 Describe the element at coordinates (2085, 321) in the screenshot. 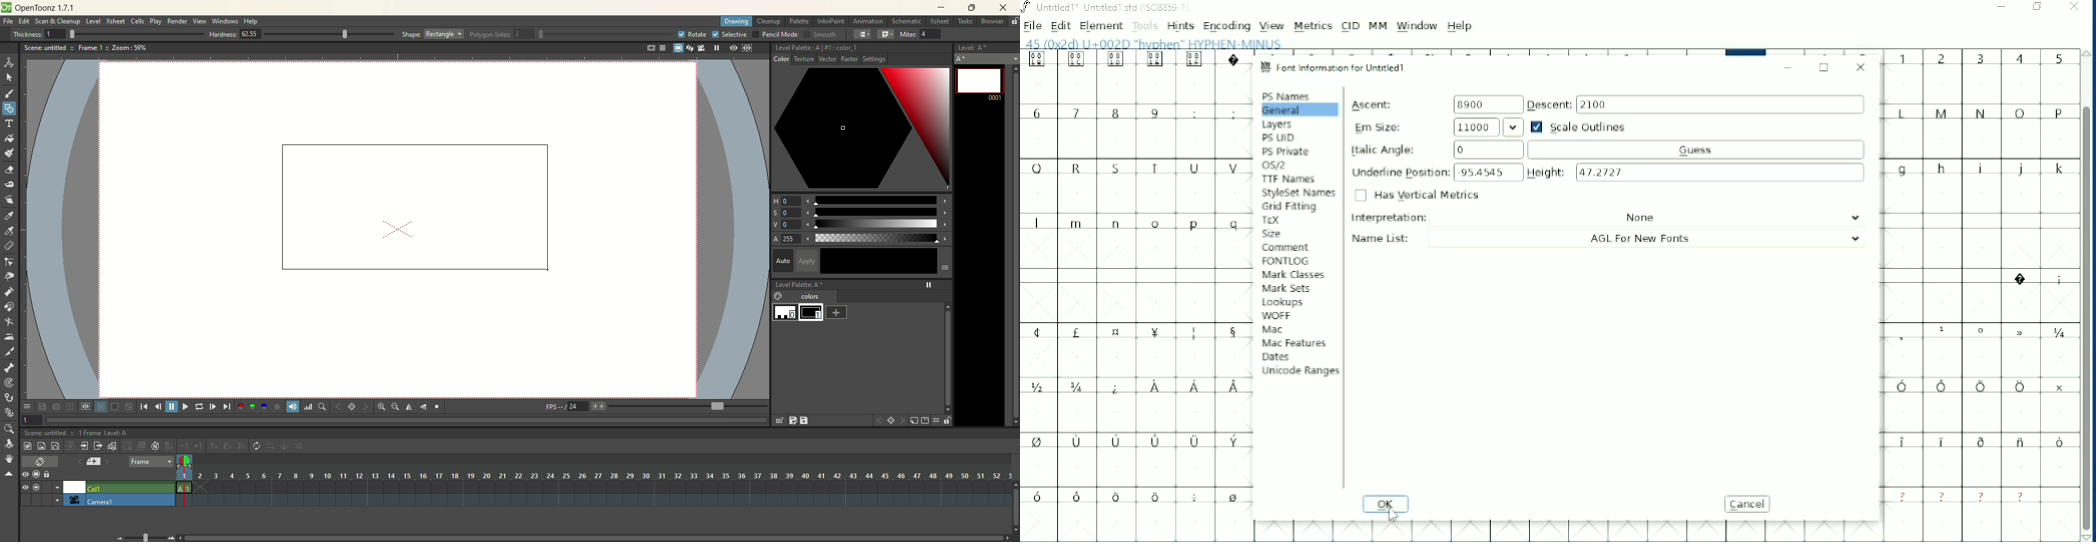

I see `Vertical scrollbar` at that location.